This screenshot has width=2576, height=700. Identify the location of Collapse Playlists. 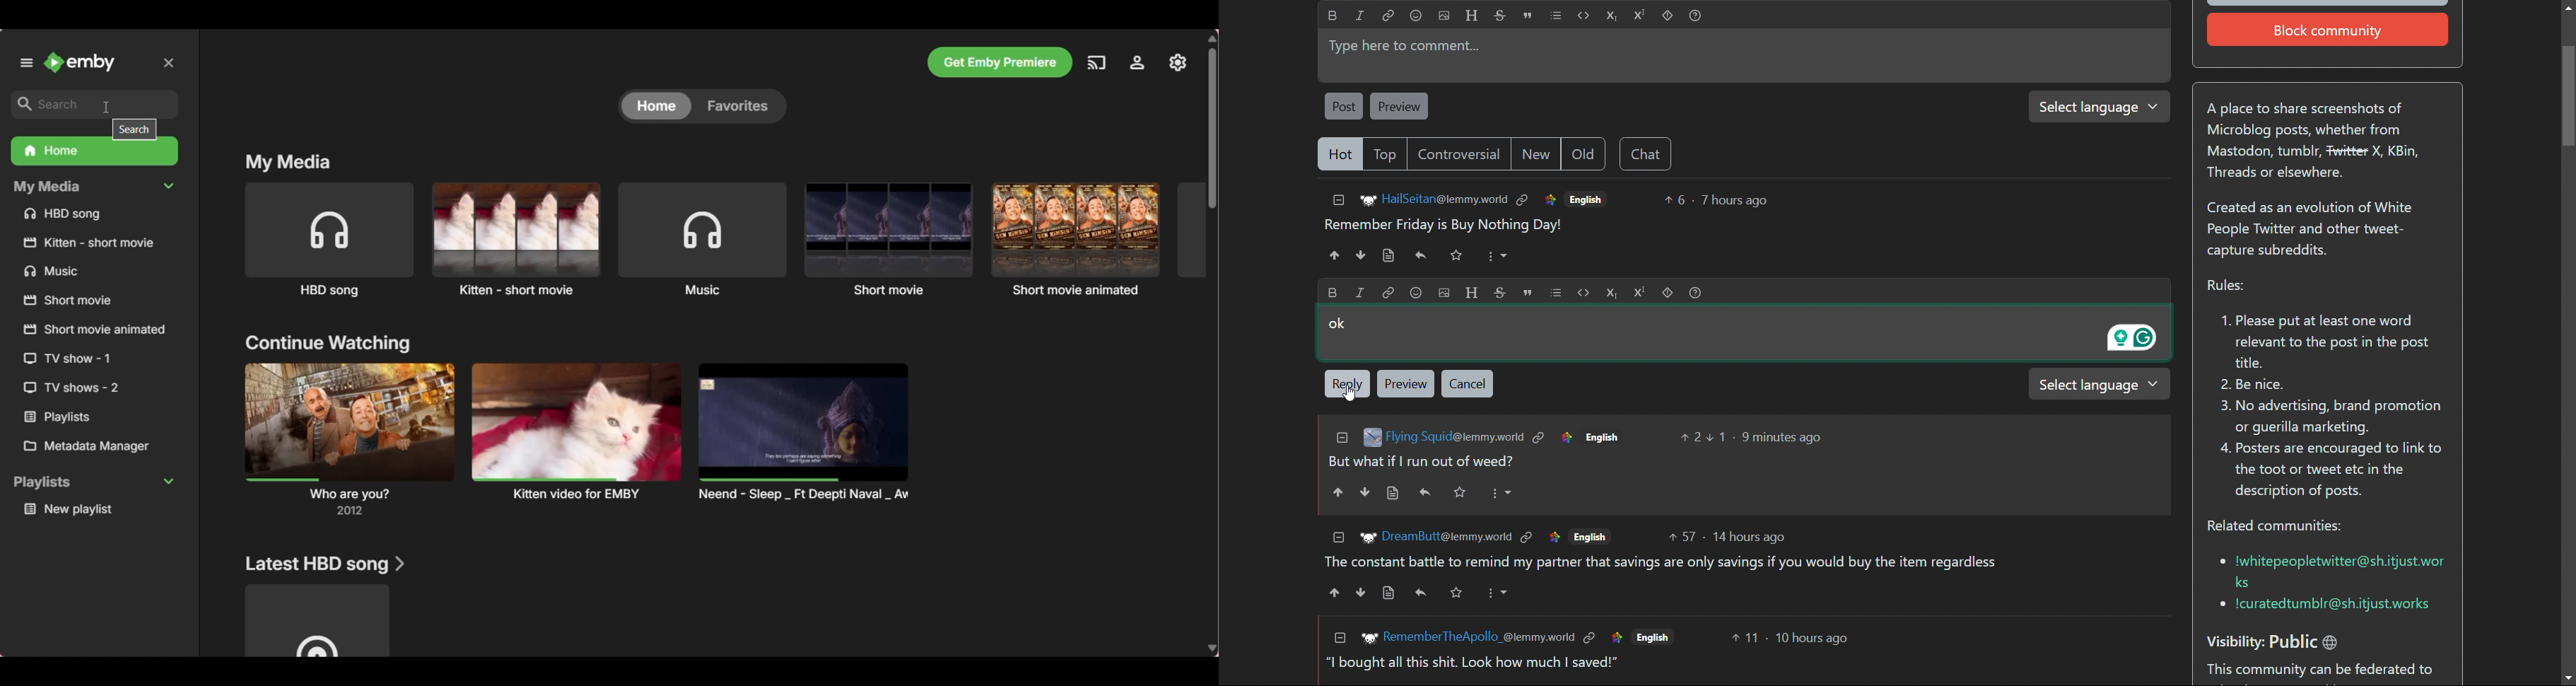
(93, 482).